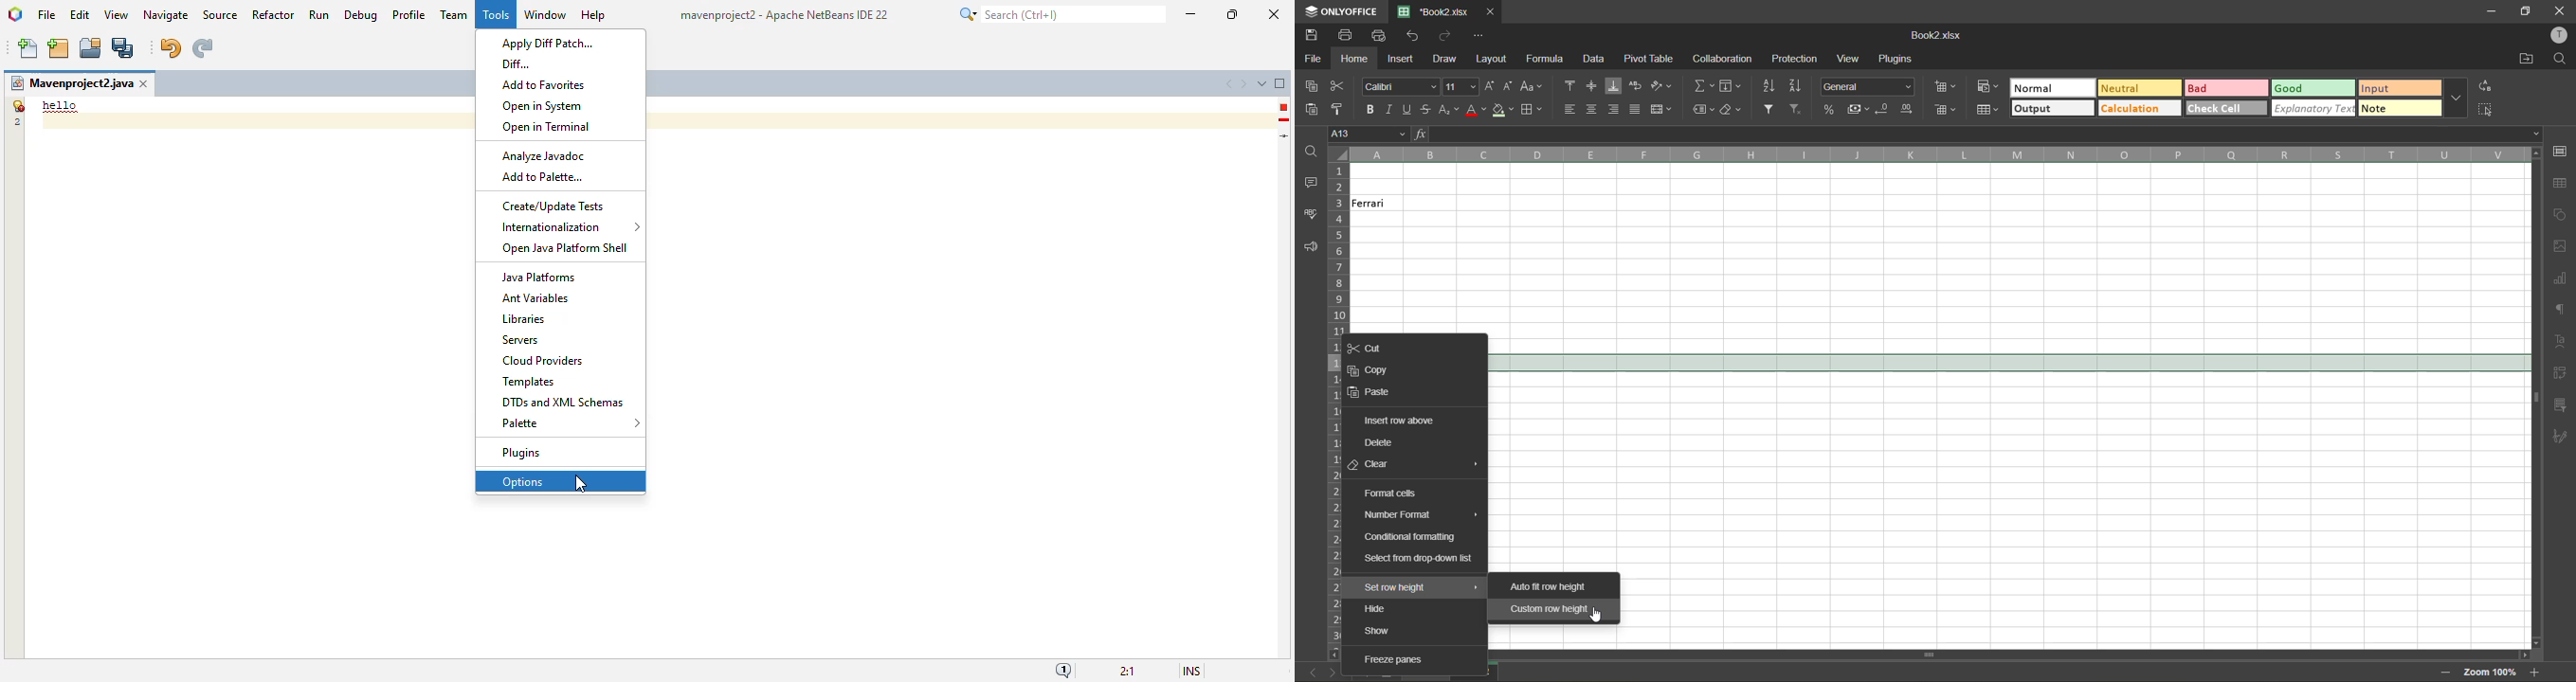 This screenshot has width=2576, height=700. I want to click on clear, so click(1413, 466).